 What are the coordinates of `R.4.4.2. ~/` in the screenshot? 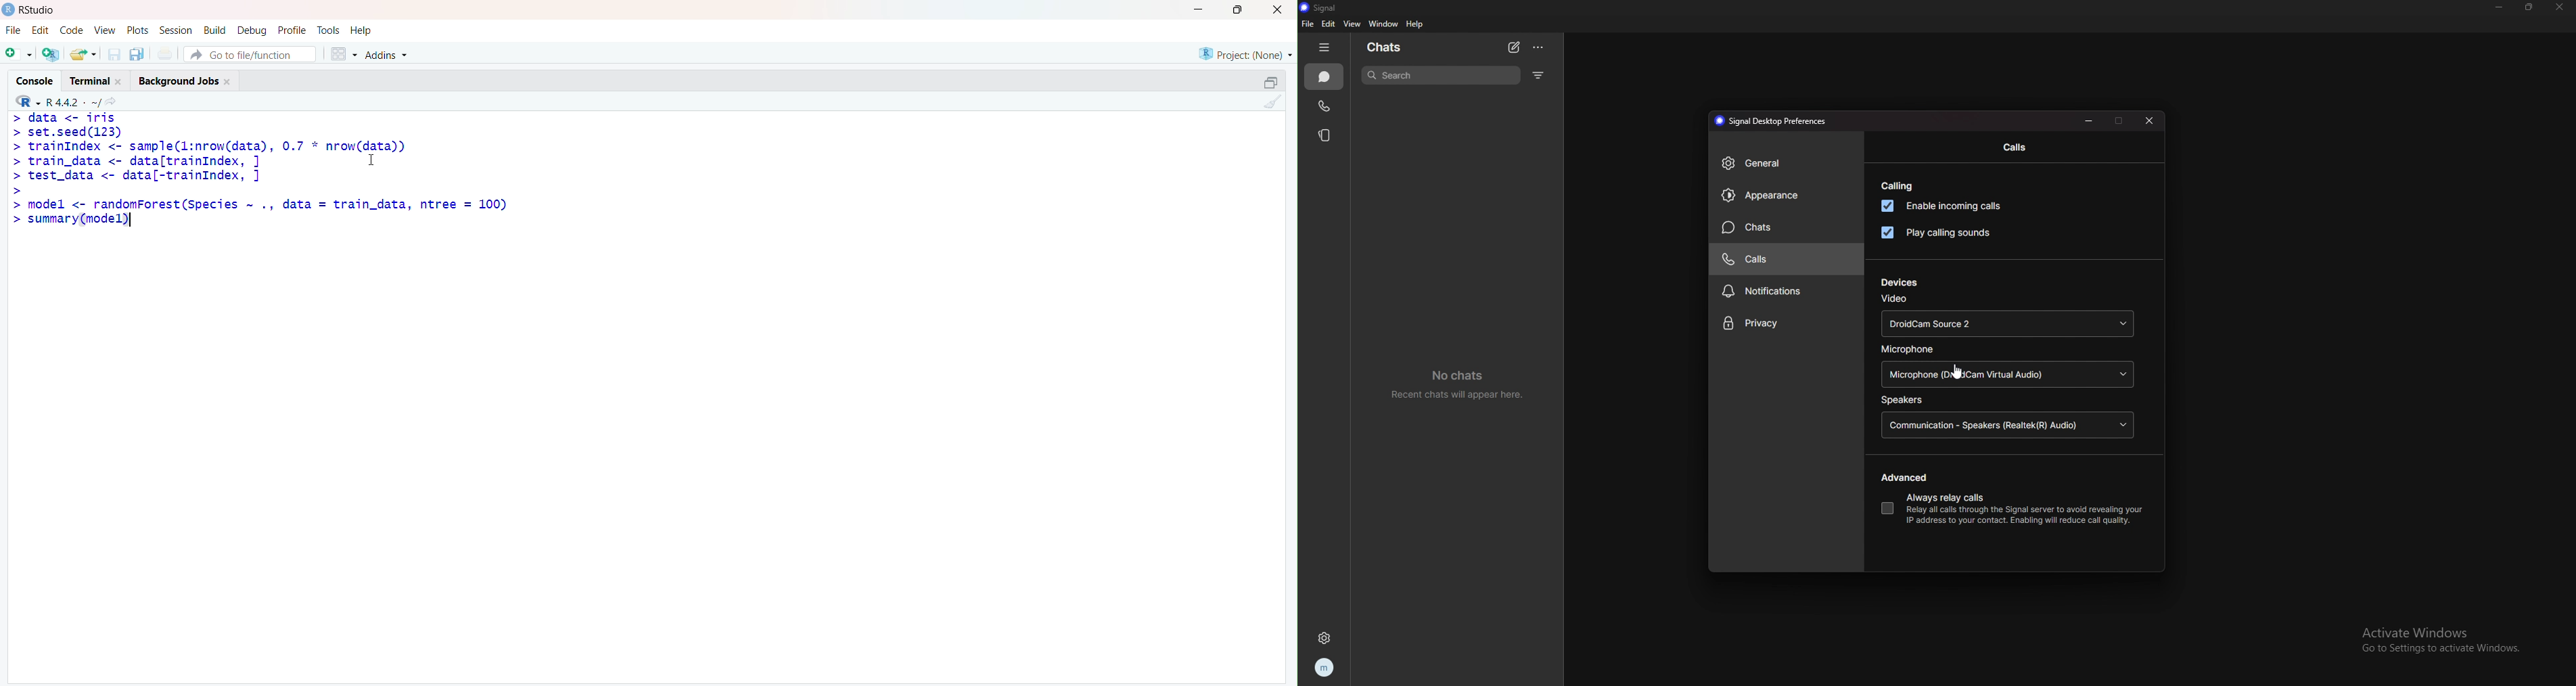 It's located at (74, 100).